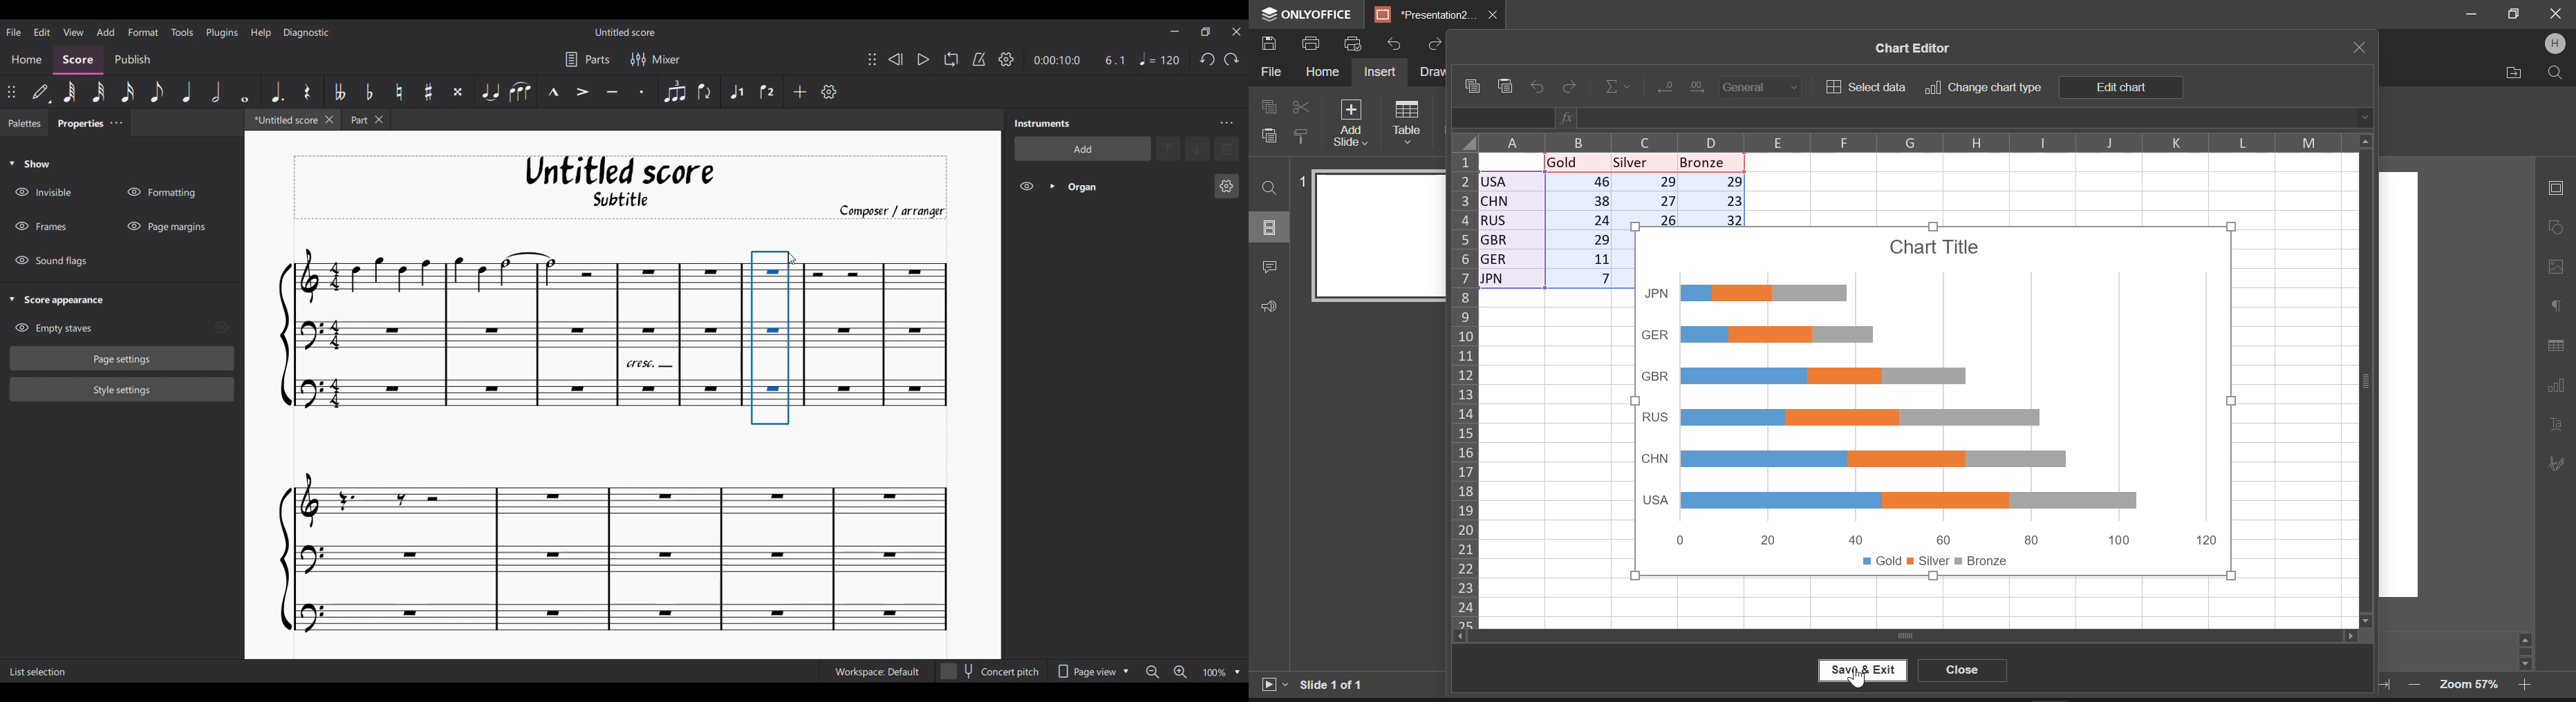 This screenshot has width=2576, height=728. What do you see at coordinates (284, 120) in the screenshot?
I see `Current tab` at bounding box center [284, 120].